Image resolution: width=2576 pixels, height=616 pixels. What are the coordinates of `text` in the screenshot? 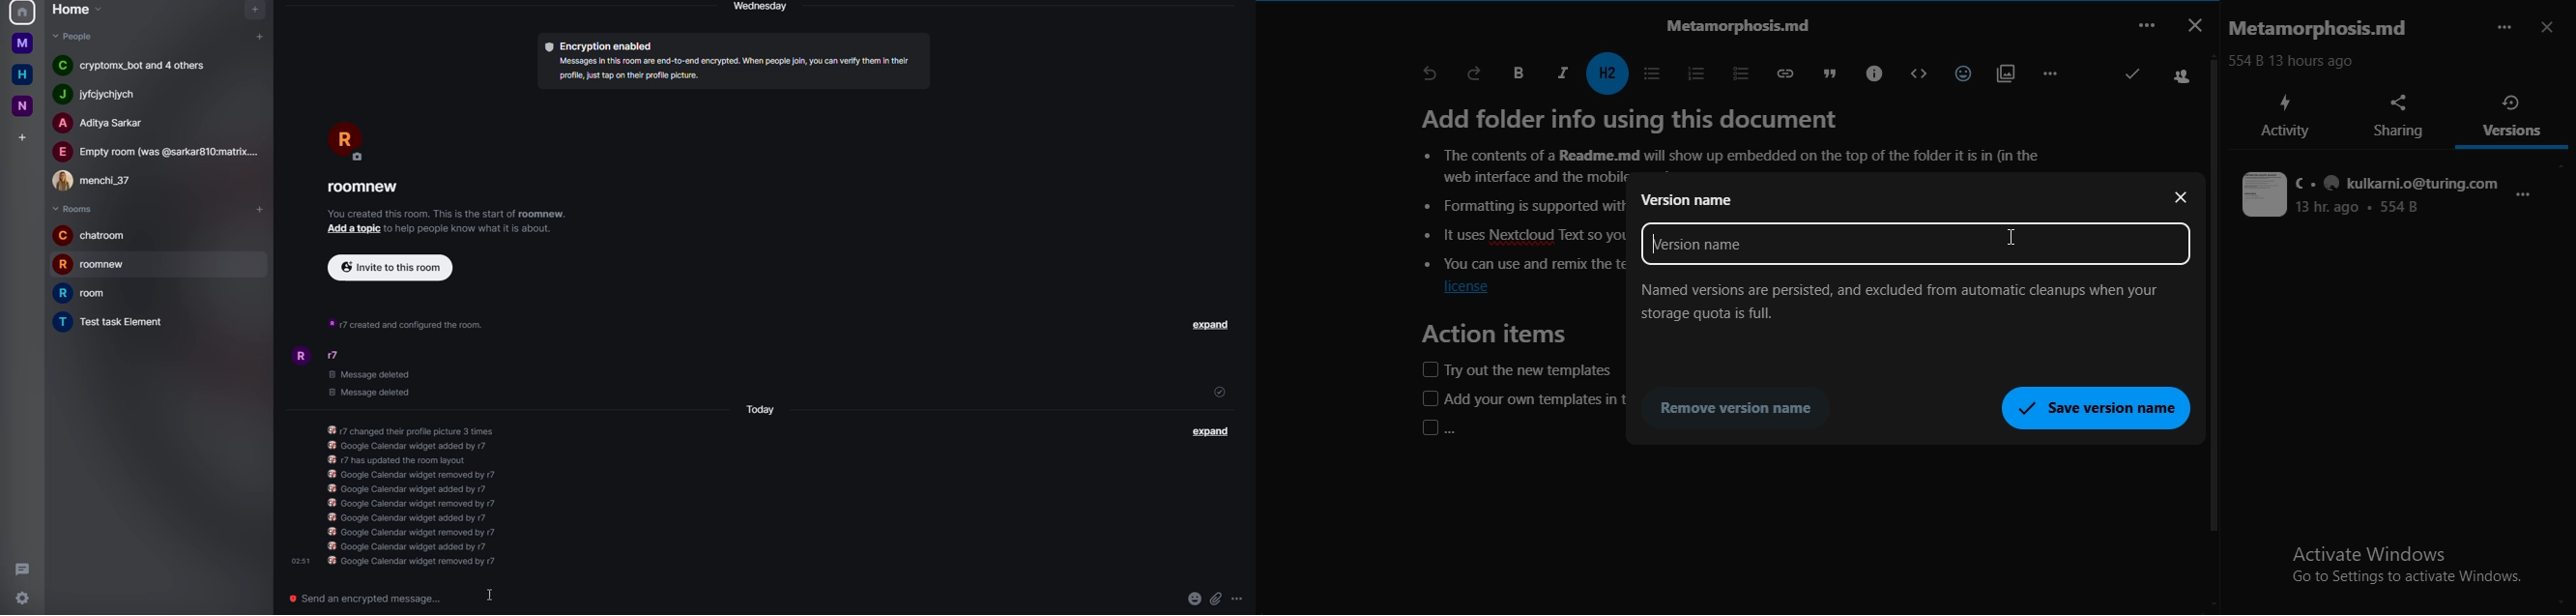 It's located at (1696, 241).